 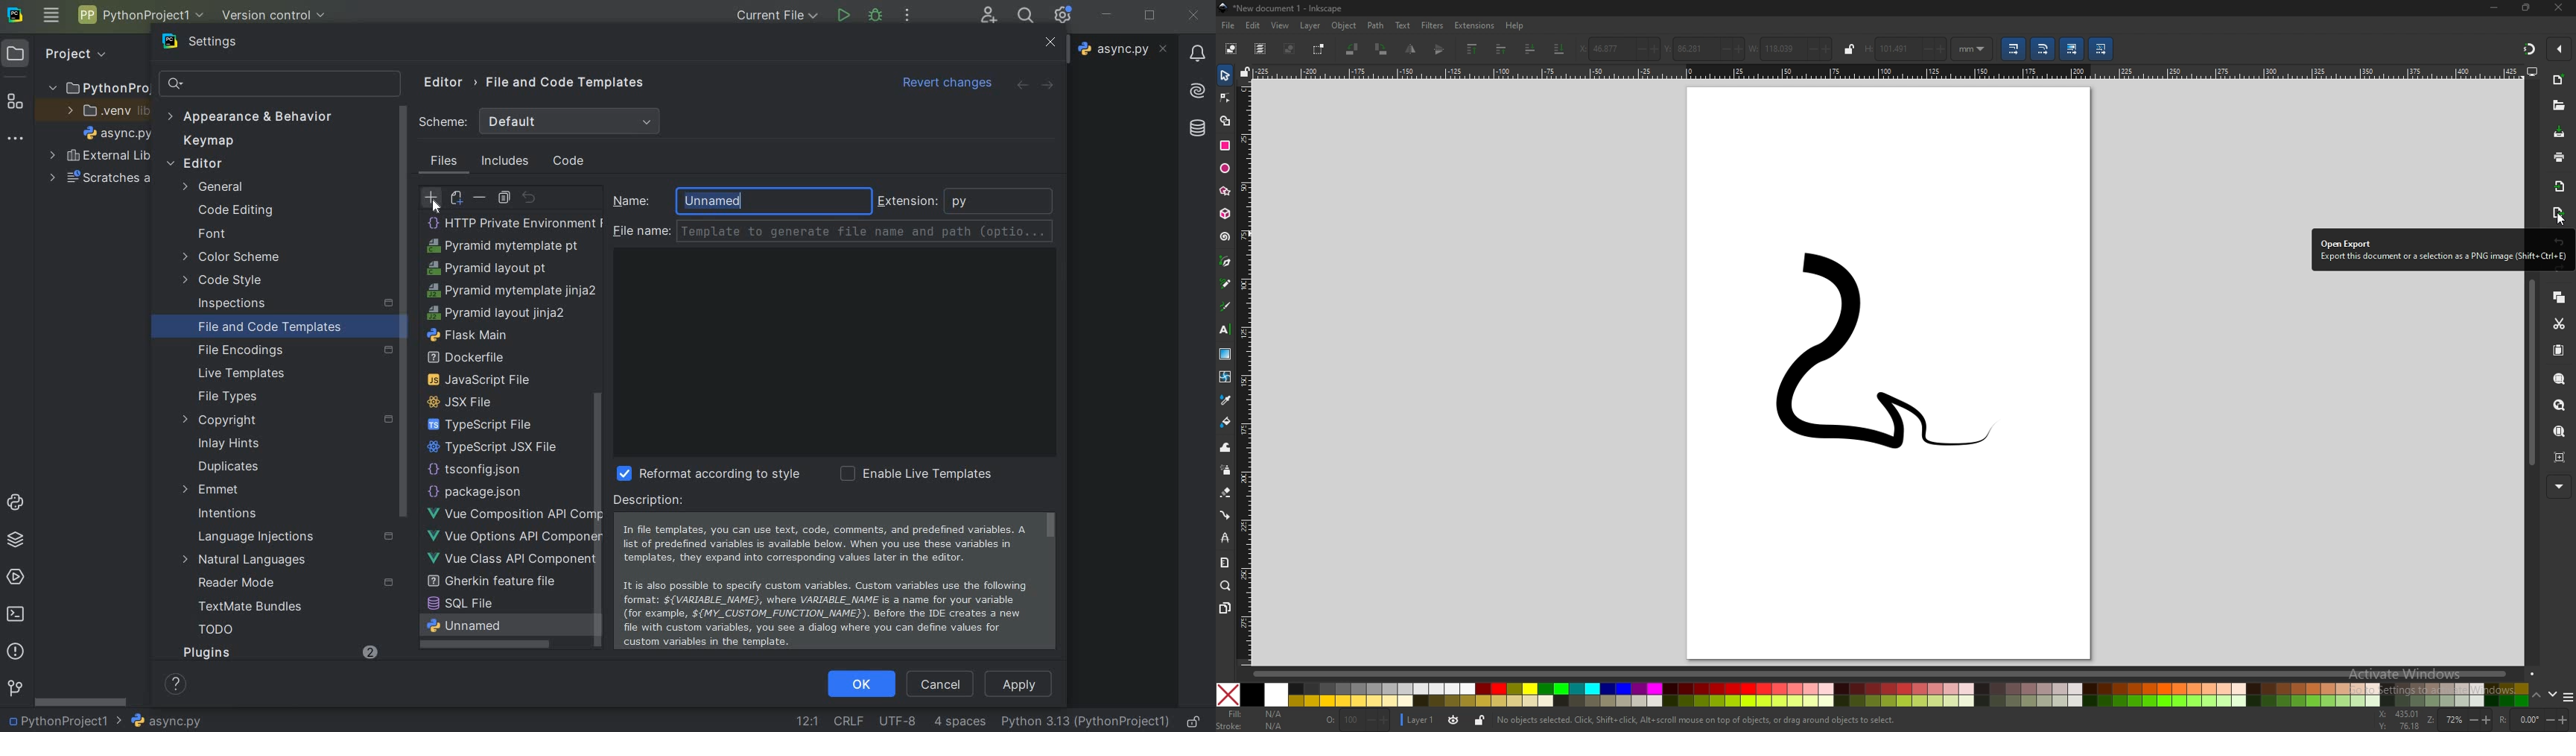 What do you see at coordinates (480, 197) in the screenshot?
I see `remove template` at bounding box center [480, 197].